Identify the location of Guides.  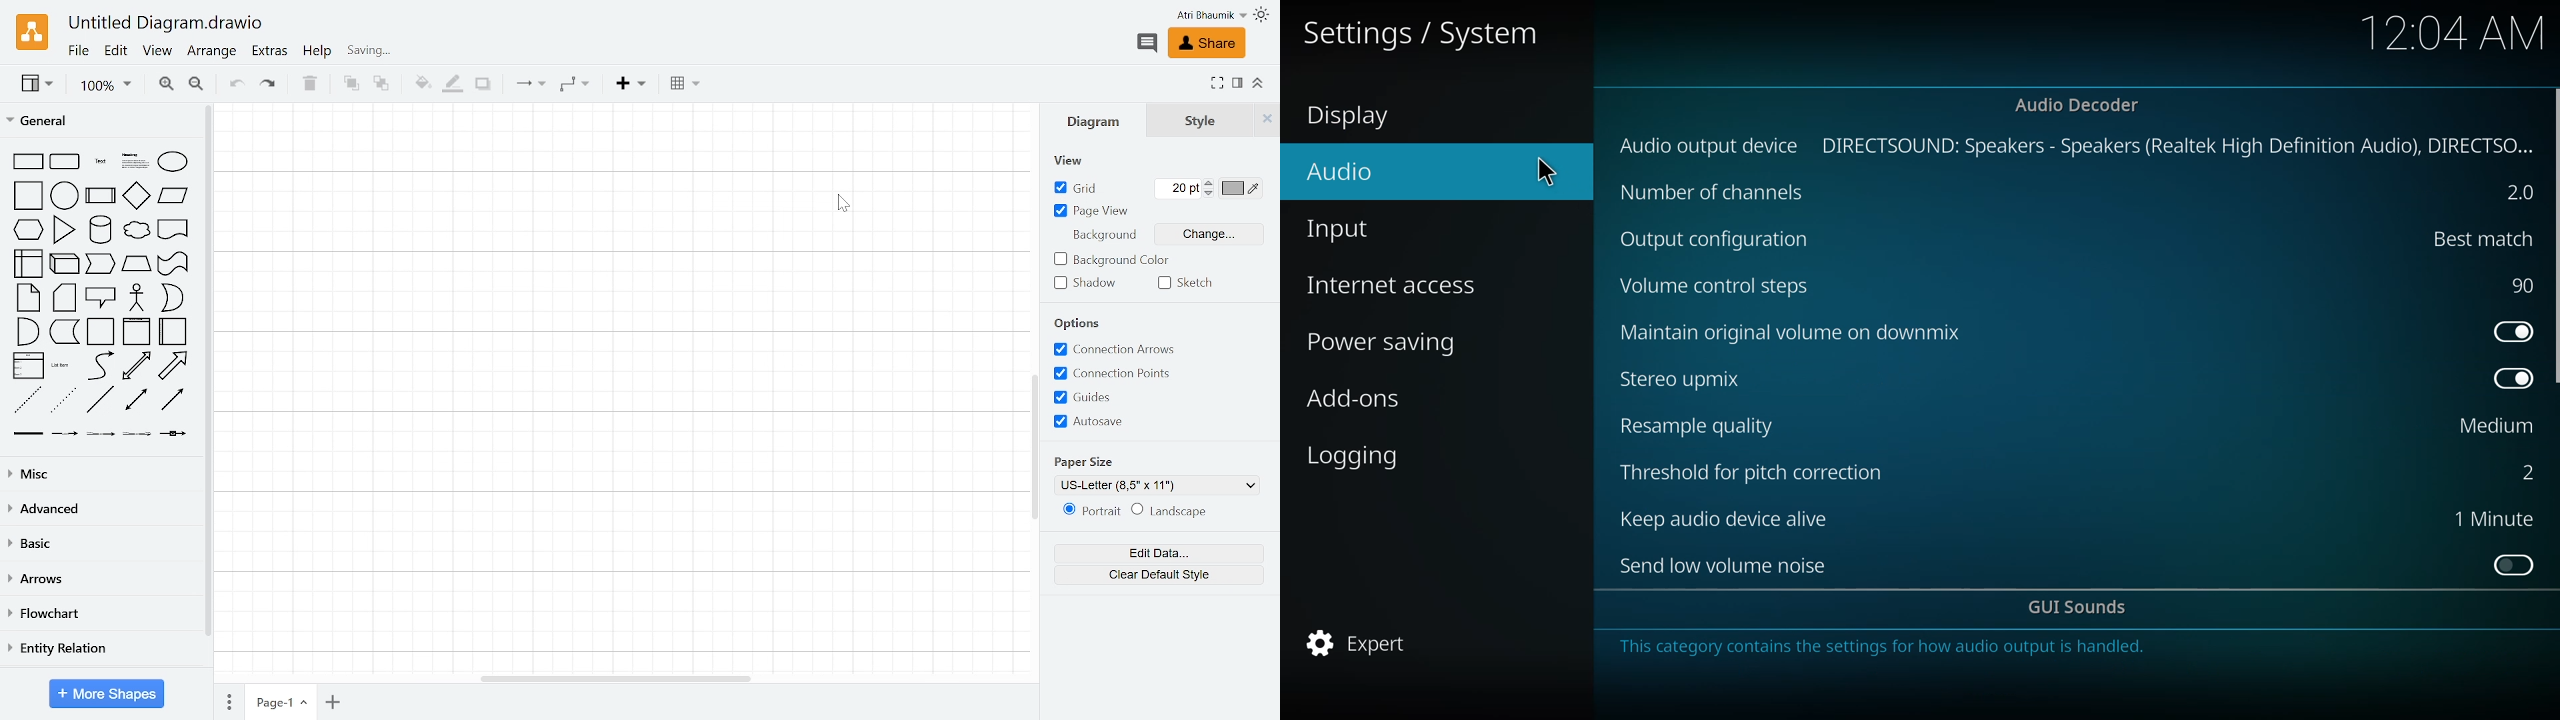
(1114, 397).